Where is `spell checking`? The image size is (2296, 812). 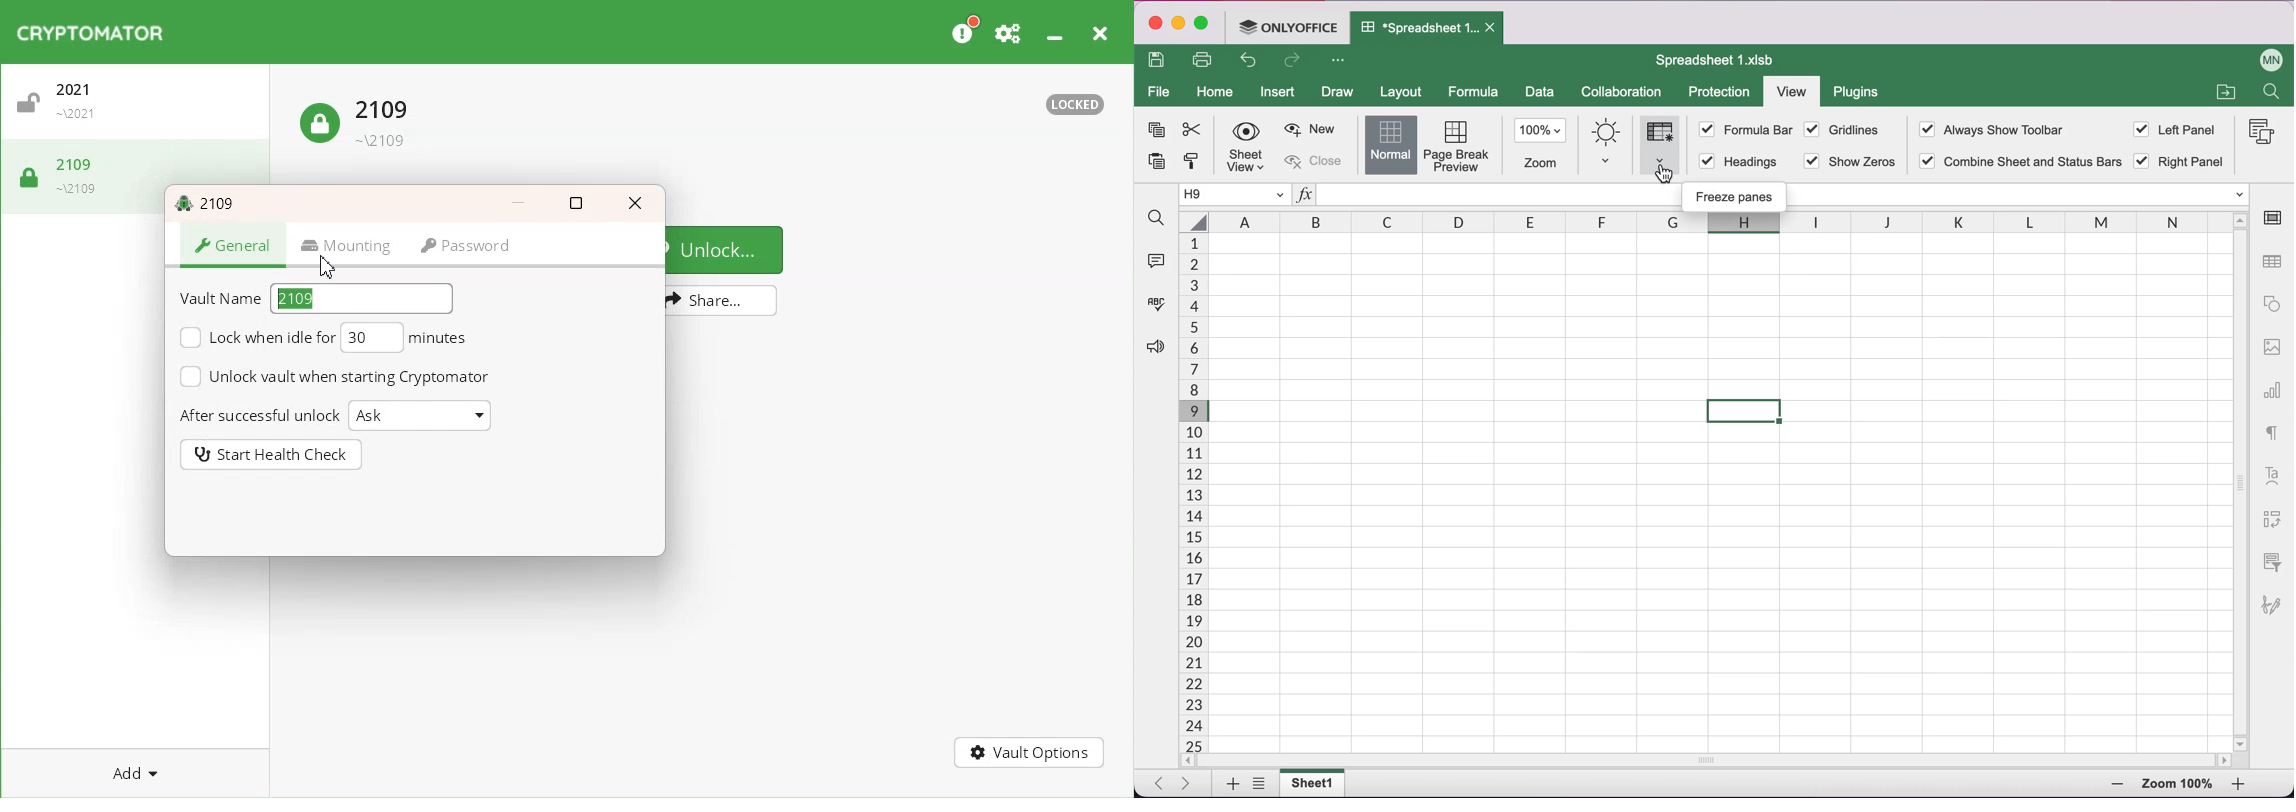
spell checking is located at coordinates (1160, 301).